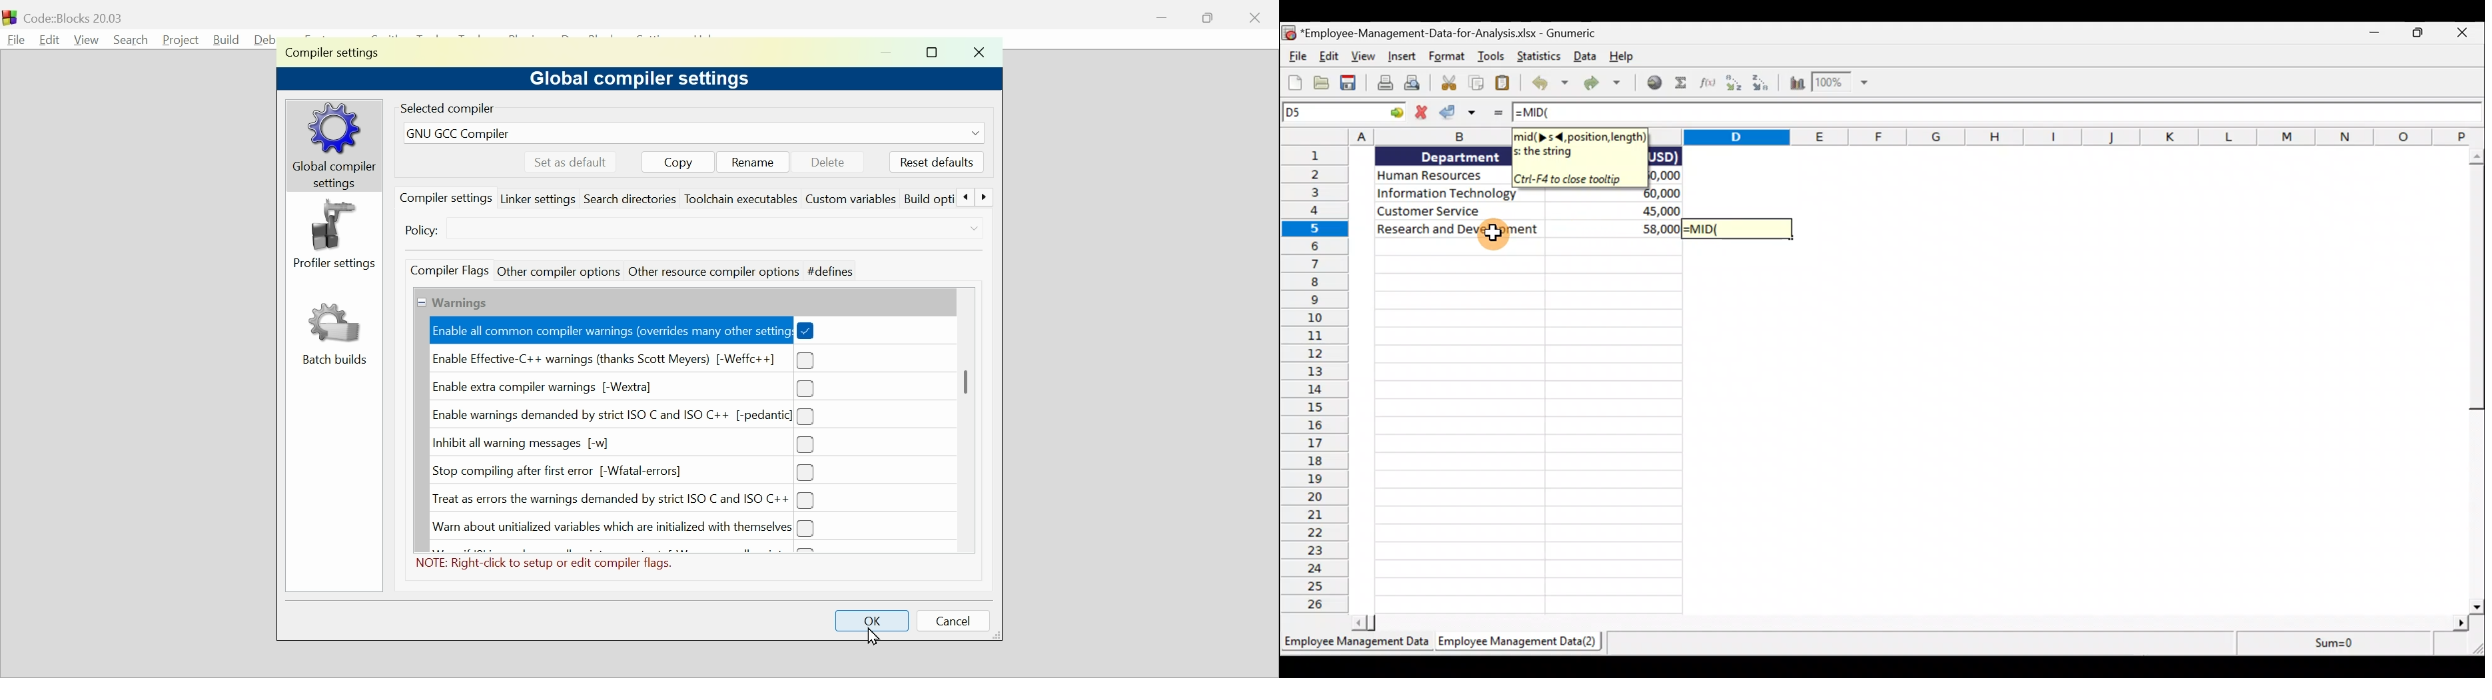 This screenshot has height=700, width=2492. Describe the element at coordinates (446, 198) in the screenshot. I see `compiler settings ` at that location.